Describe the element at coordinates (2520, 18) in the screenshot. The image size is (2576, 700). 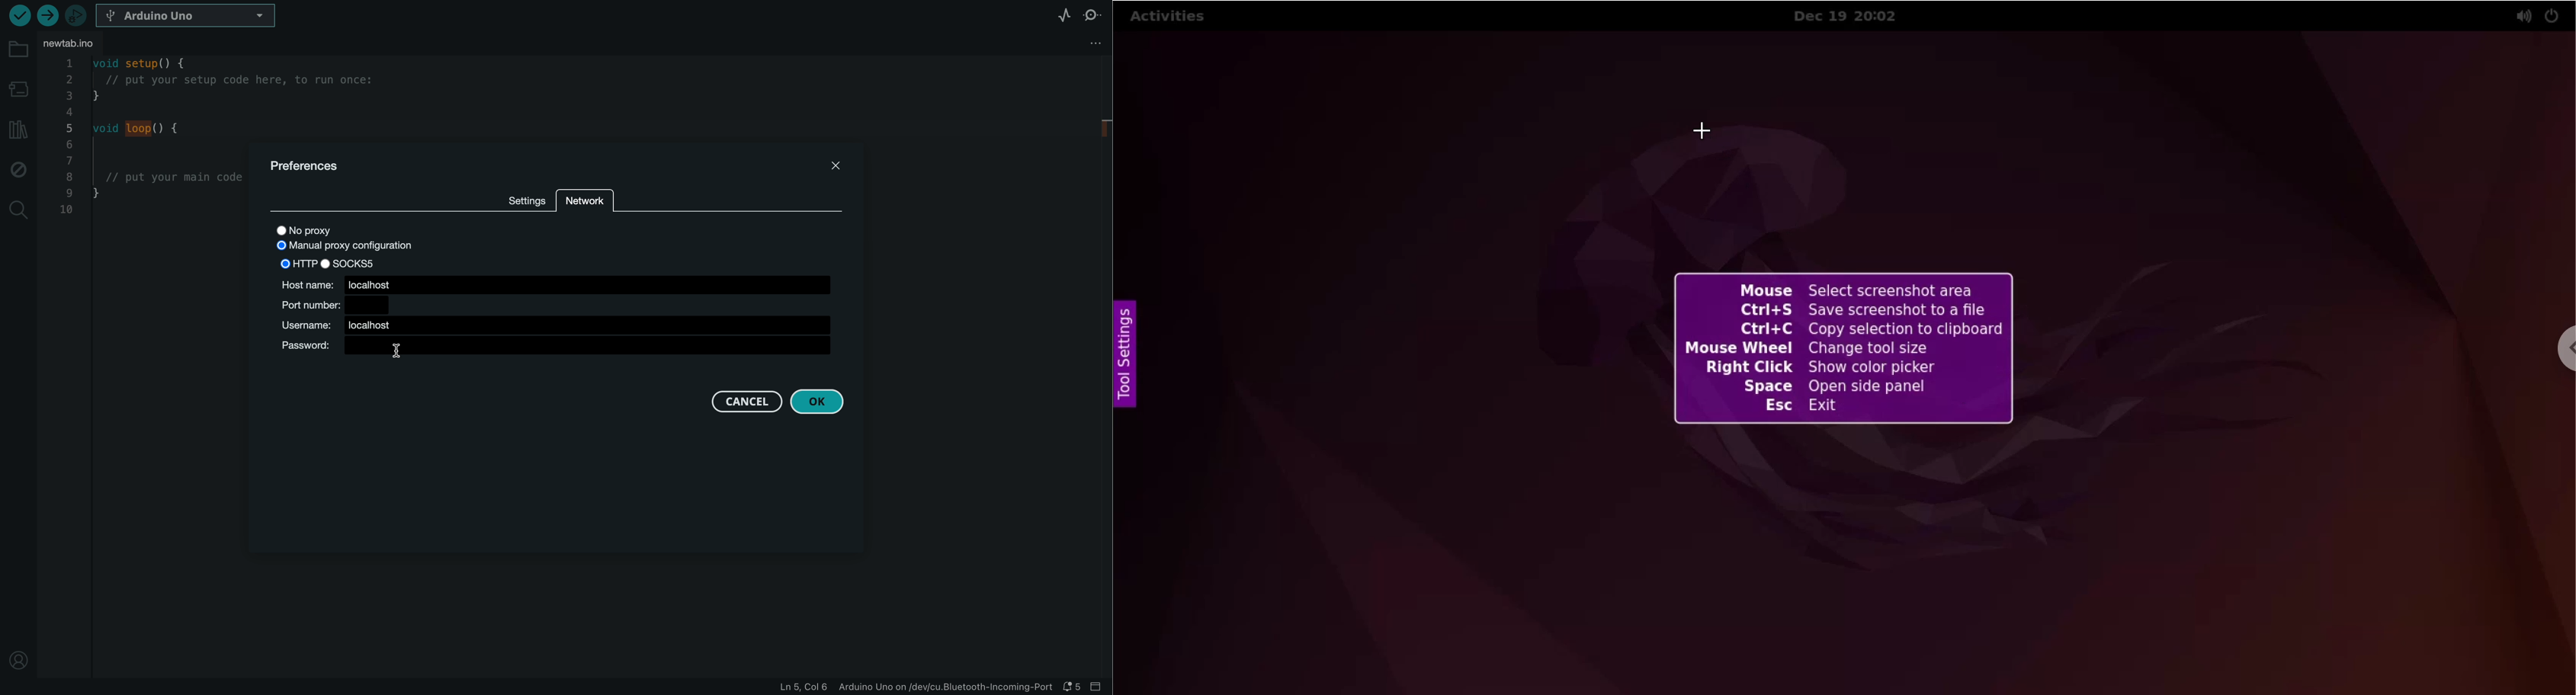
I see `sound settings options` at that location.